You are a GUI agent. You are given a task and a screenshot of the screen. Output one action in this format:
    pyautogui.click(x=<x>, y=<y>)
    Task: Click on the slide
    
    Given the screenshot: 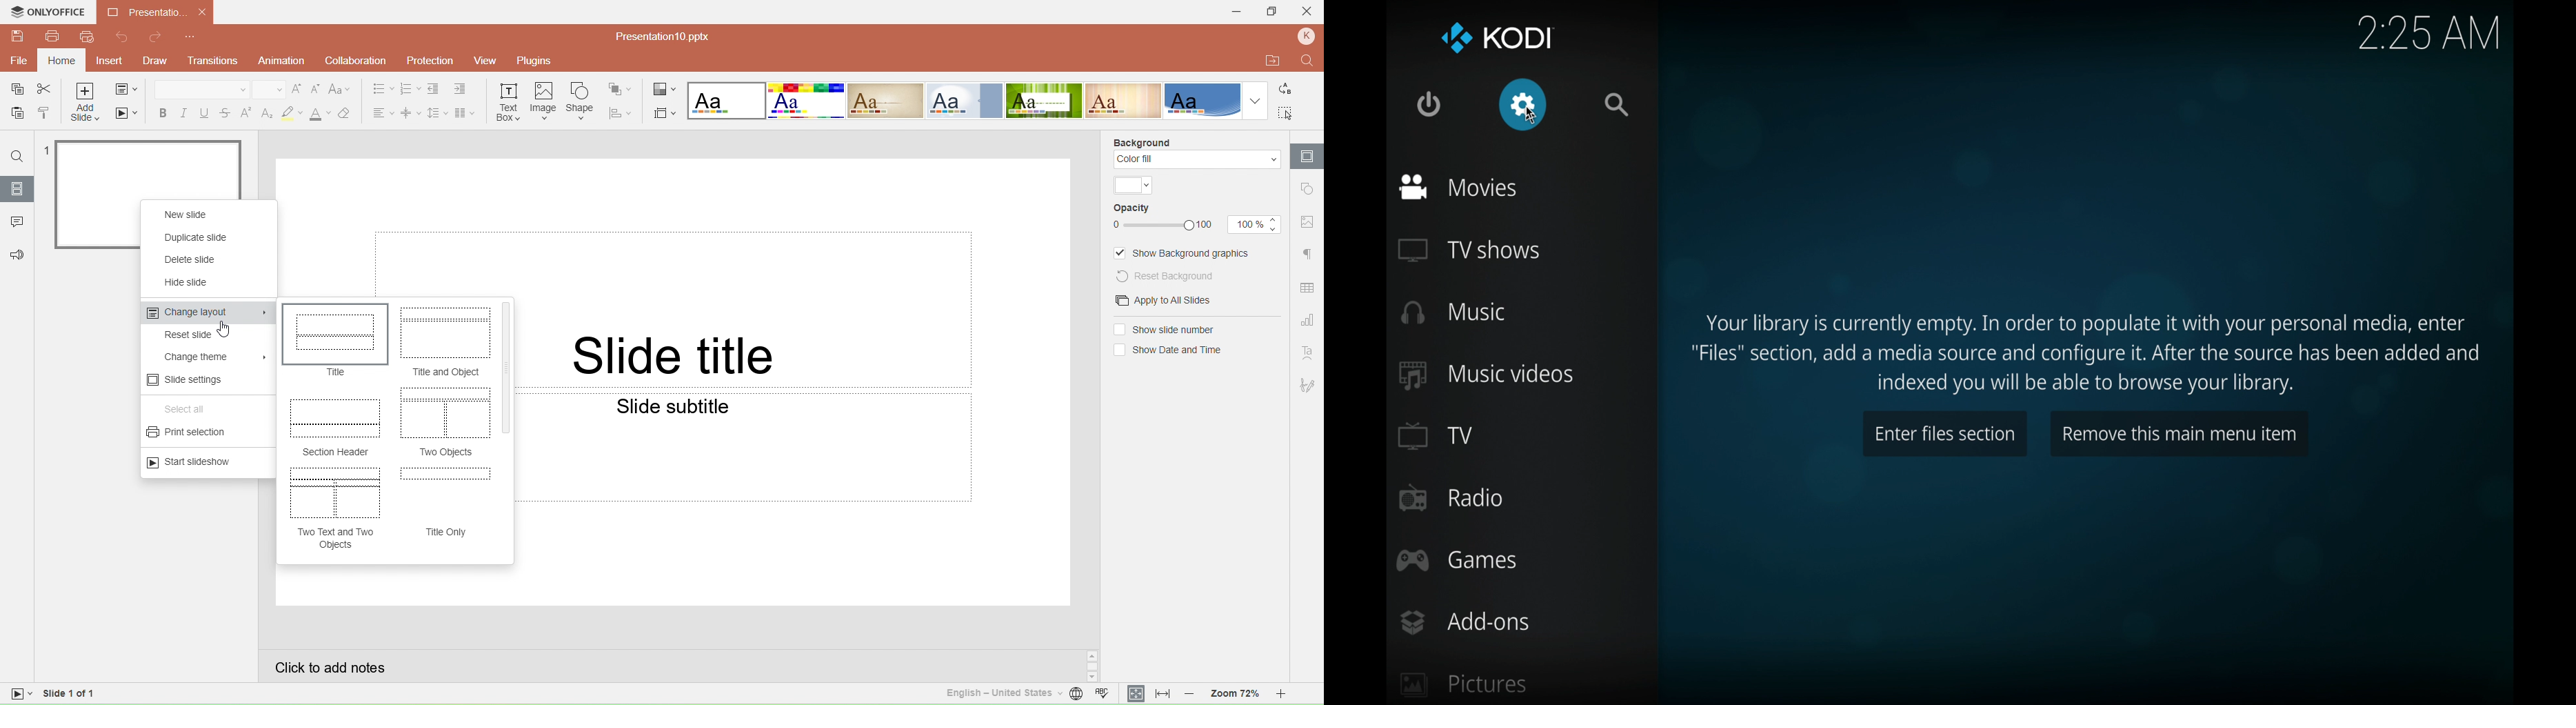 What is the action you would take?
    pyautogui.click(x=151, y=166)
    